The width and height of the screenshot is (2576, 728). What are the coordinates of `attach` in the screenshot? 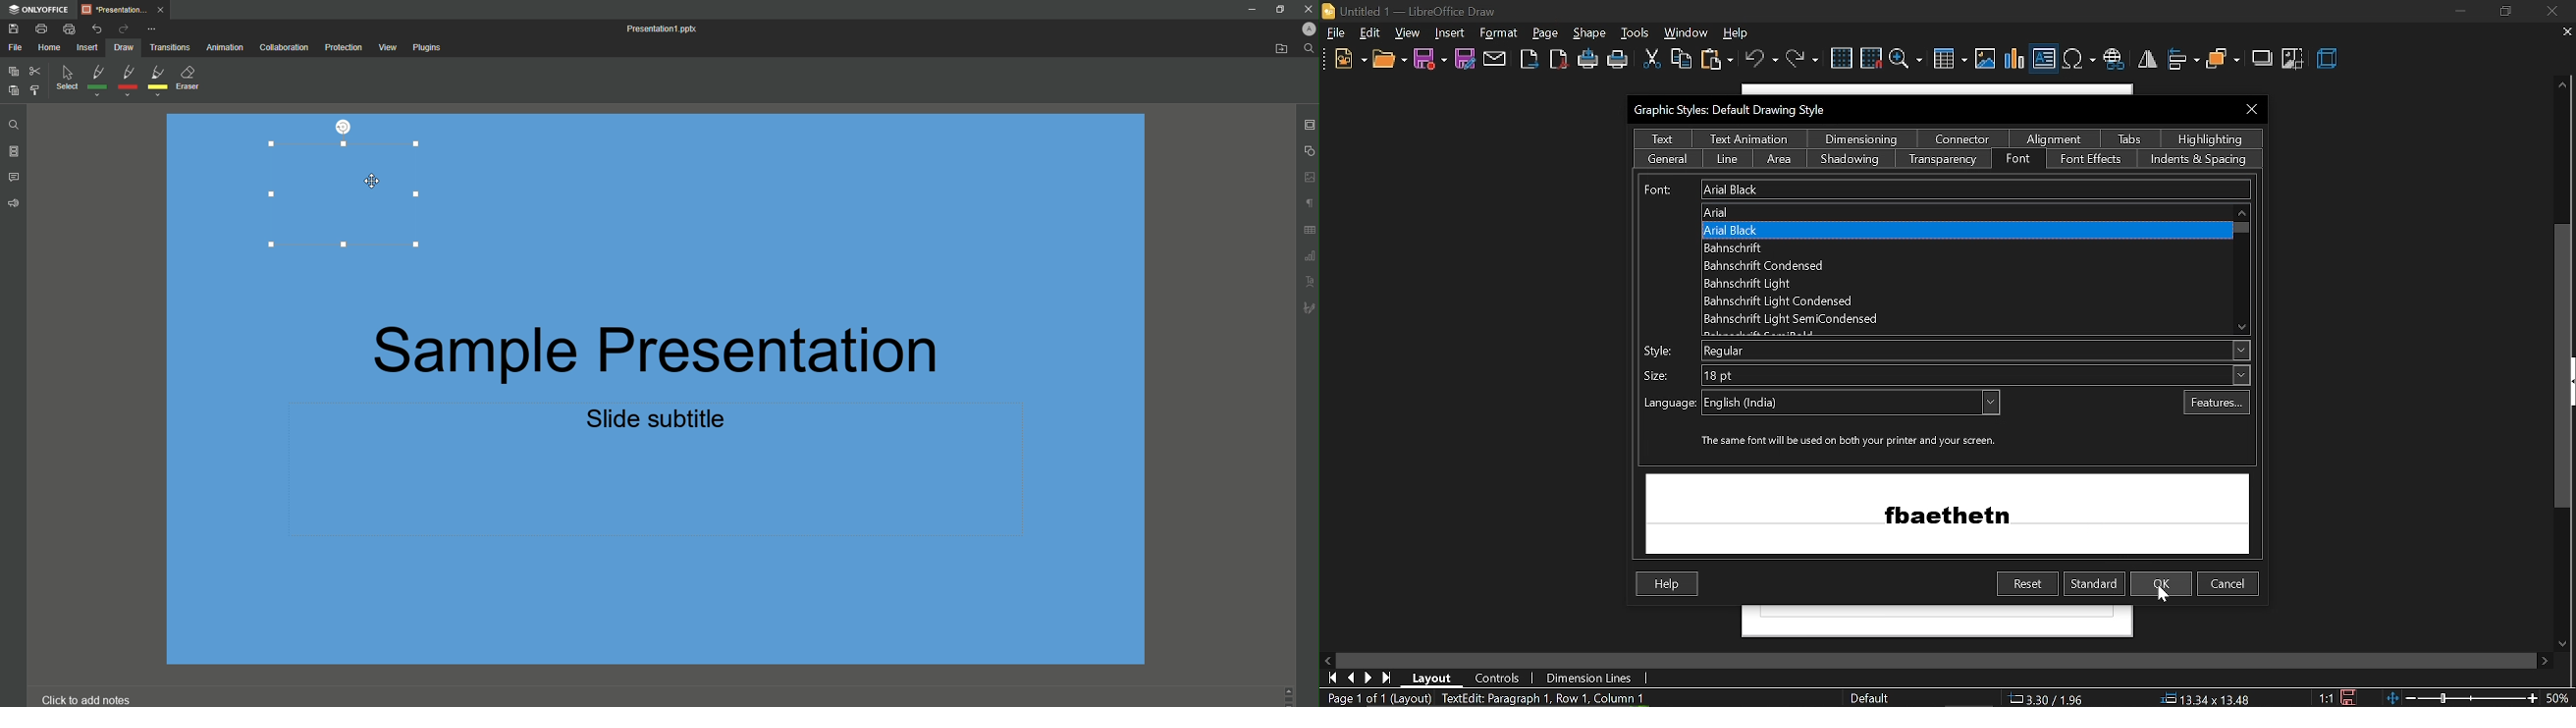 It's located at (1494, 60).